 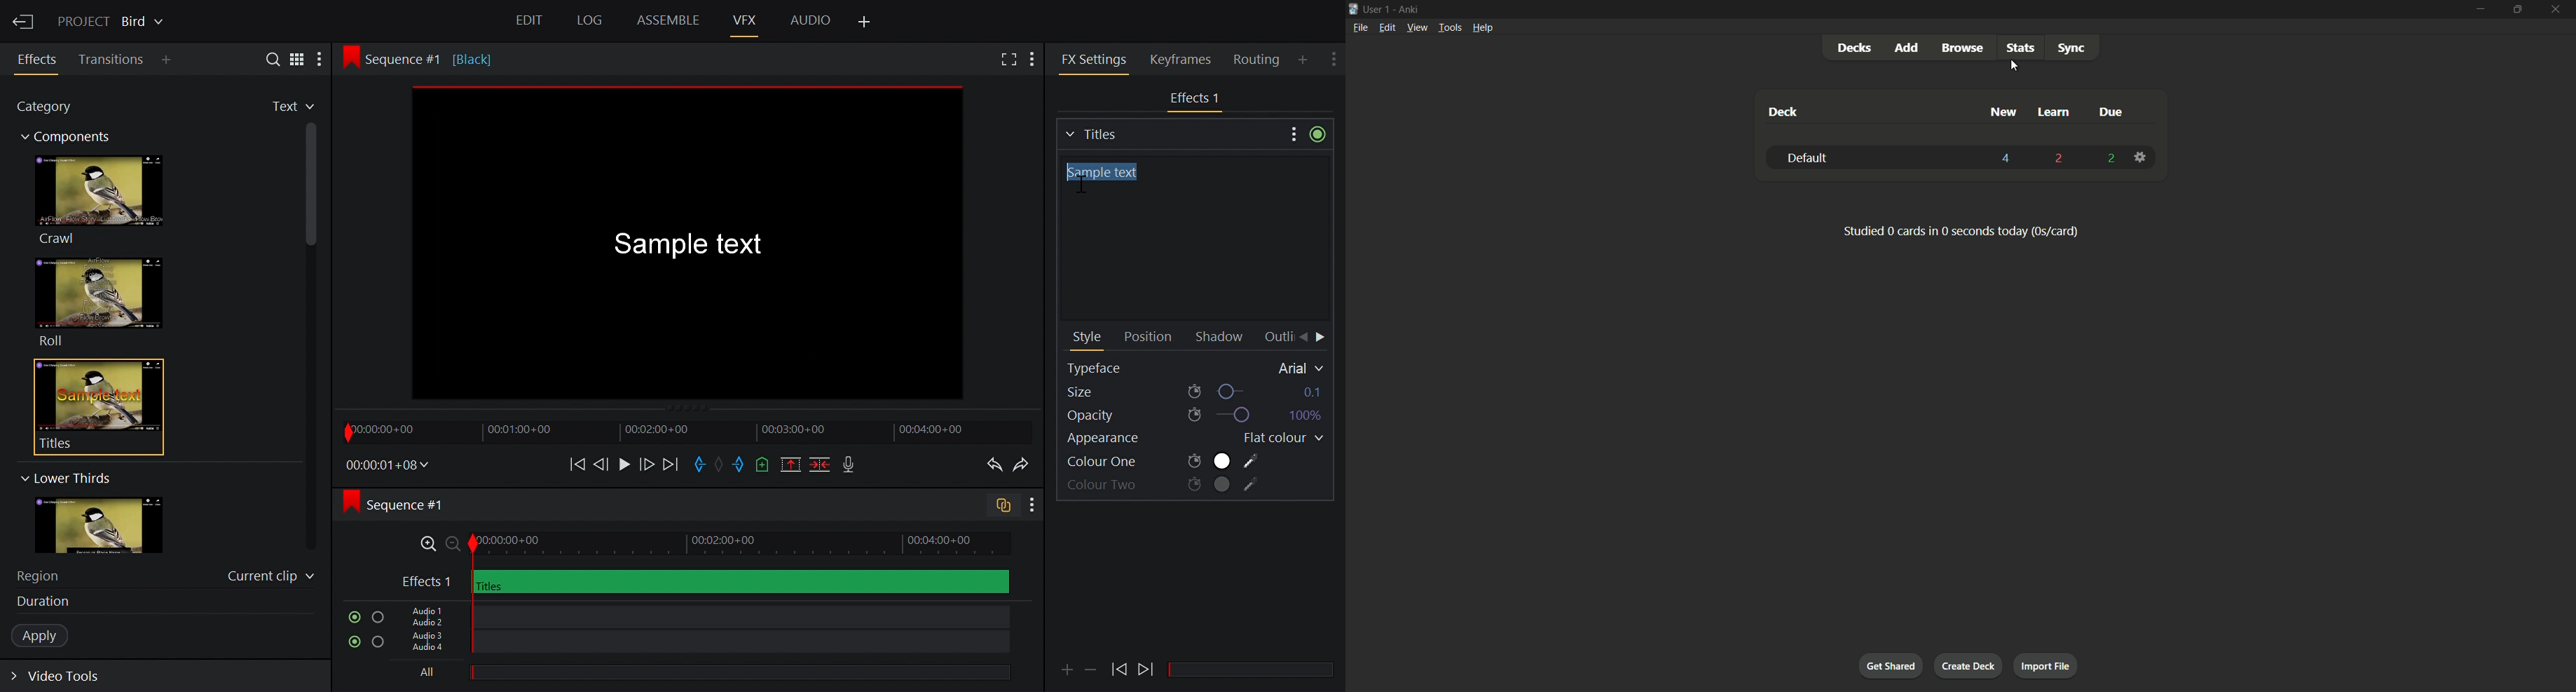 I want to click on maximize, so click(x=2517, y=10).